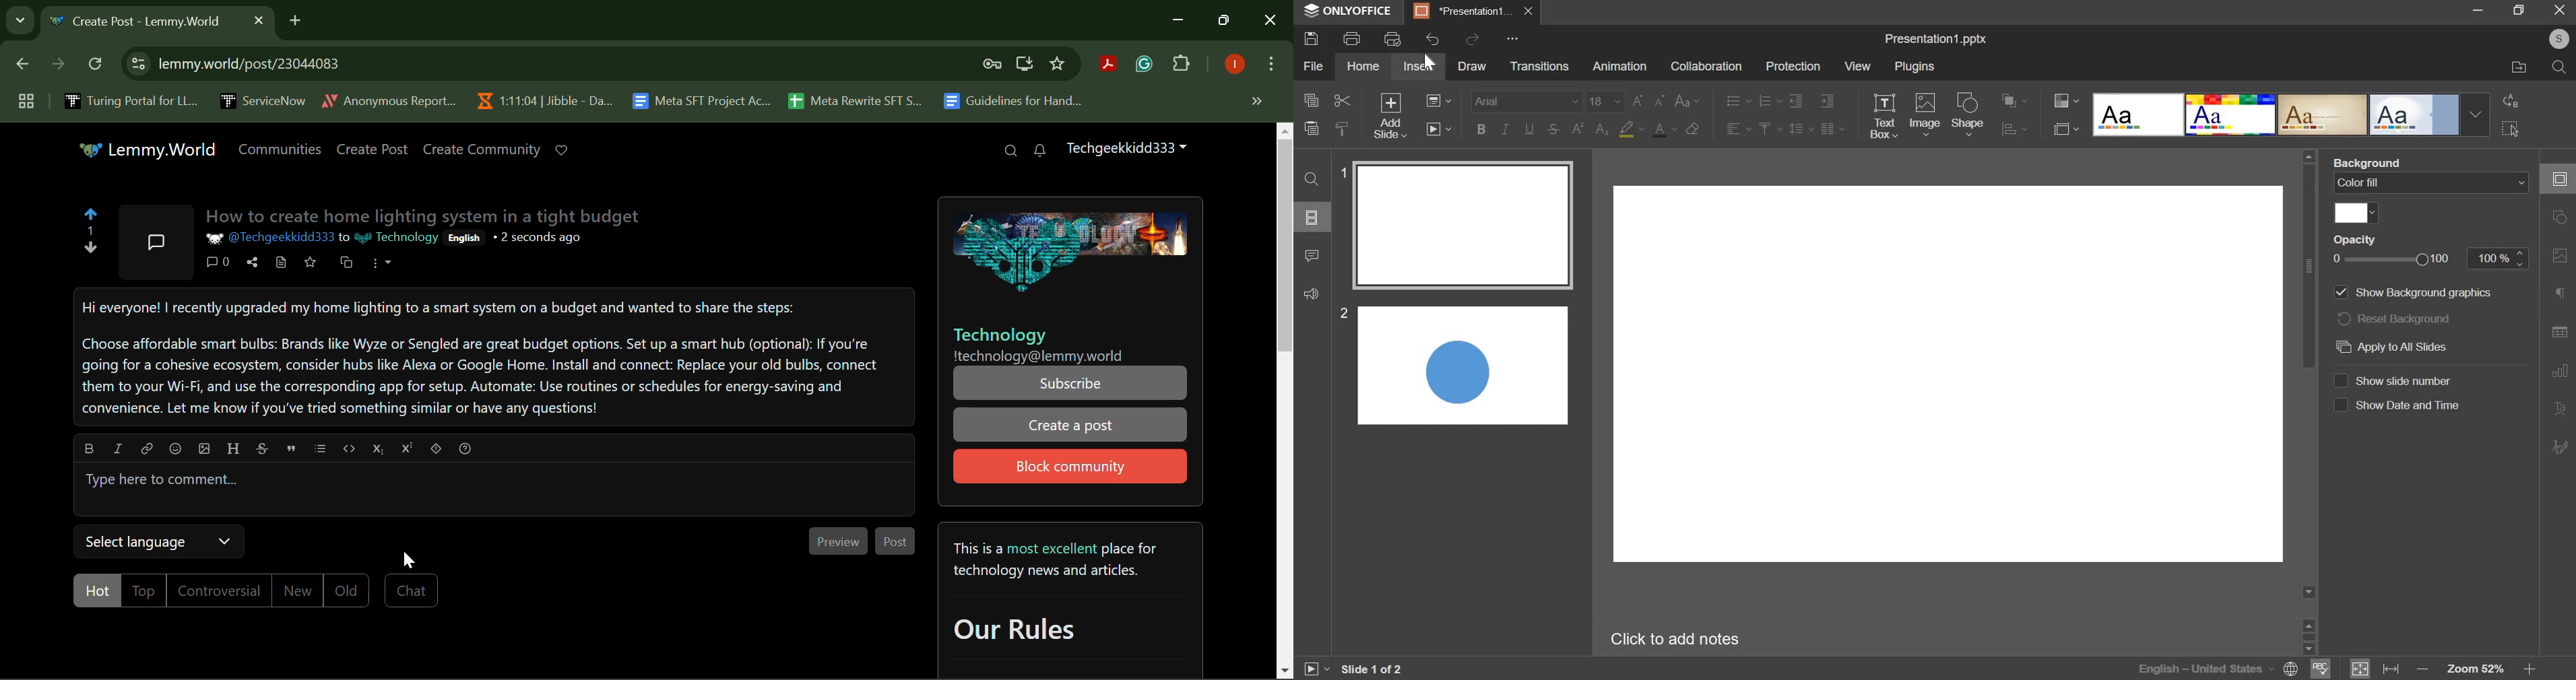 The height and width of the screenshot is (700, 2576). Describe the element at coordinates (2477, 114) in the screenshot. I see `Dropdown` at that location.